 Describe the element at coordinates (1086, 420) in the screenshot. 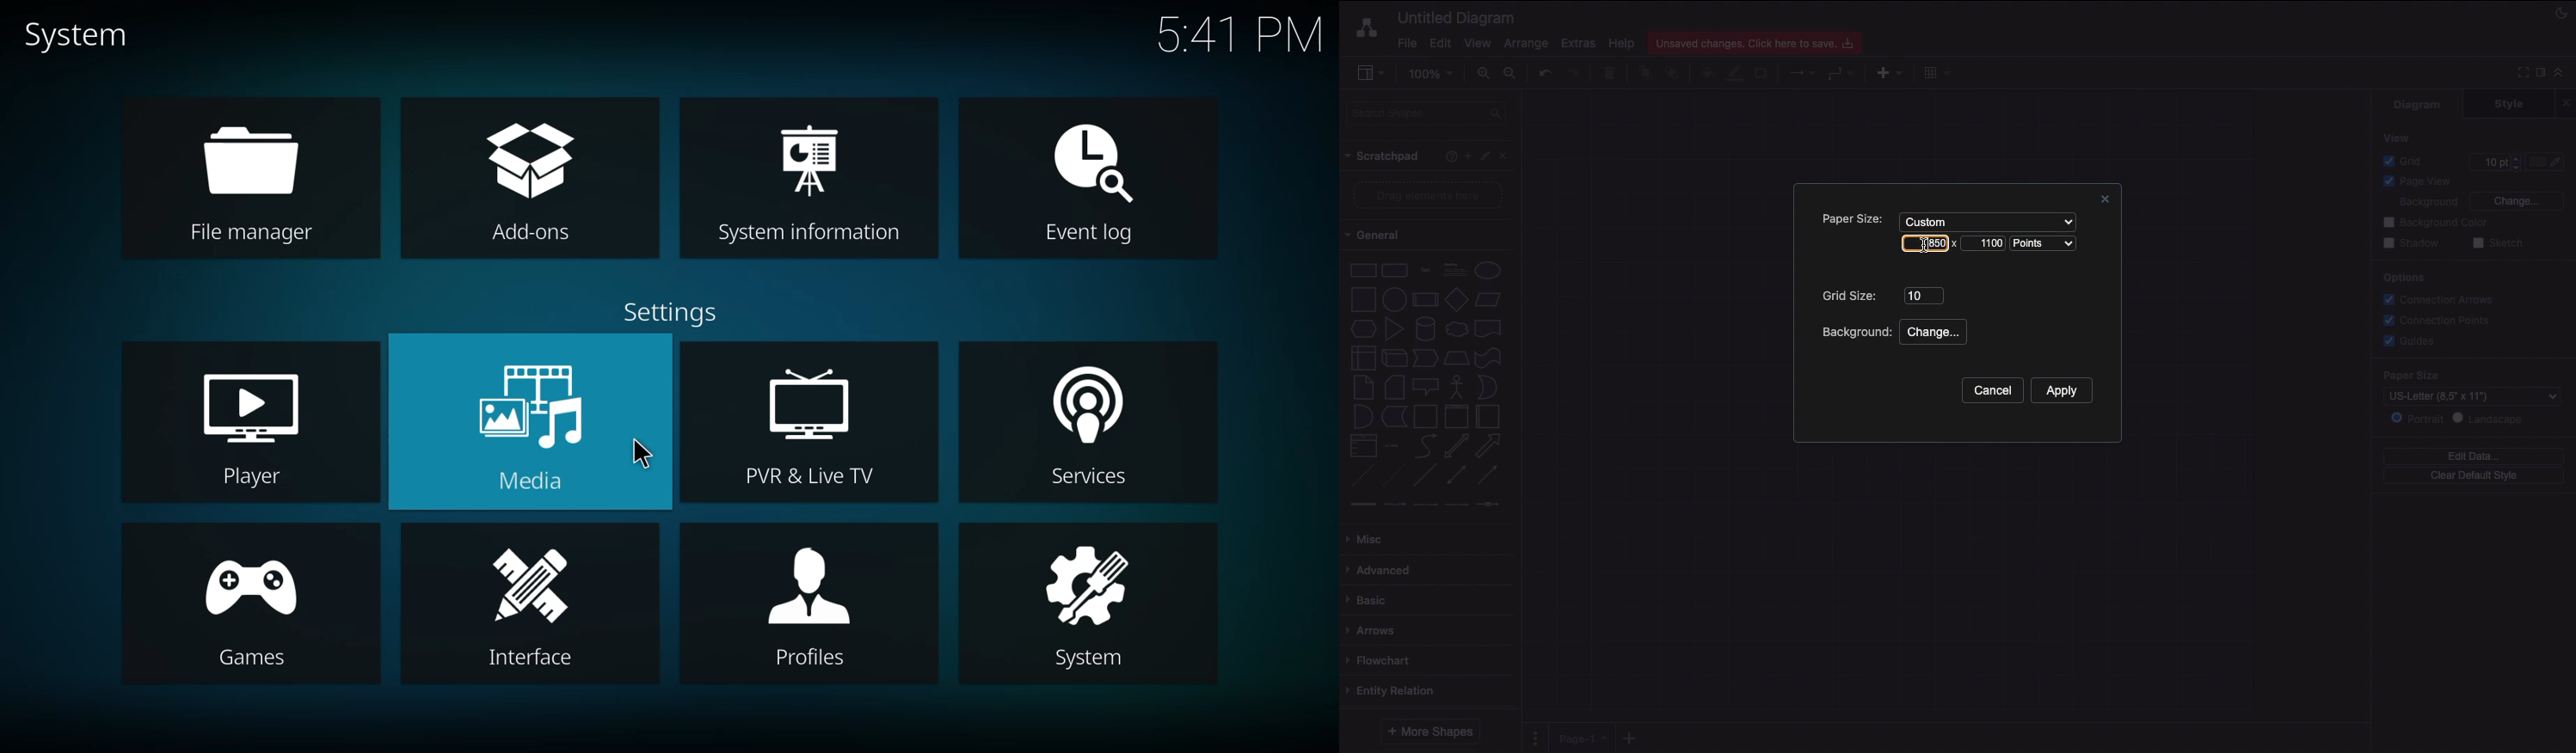

I see `services` at that location.